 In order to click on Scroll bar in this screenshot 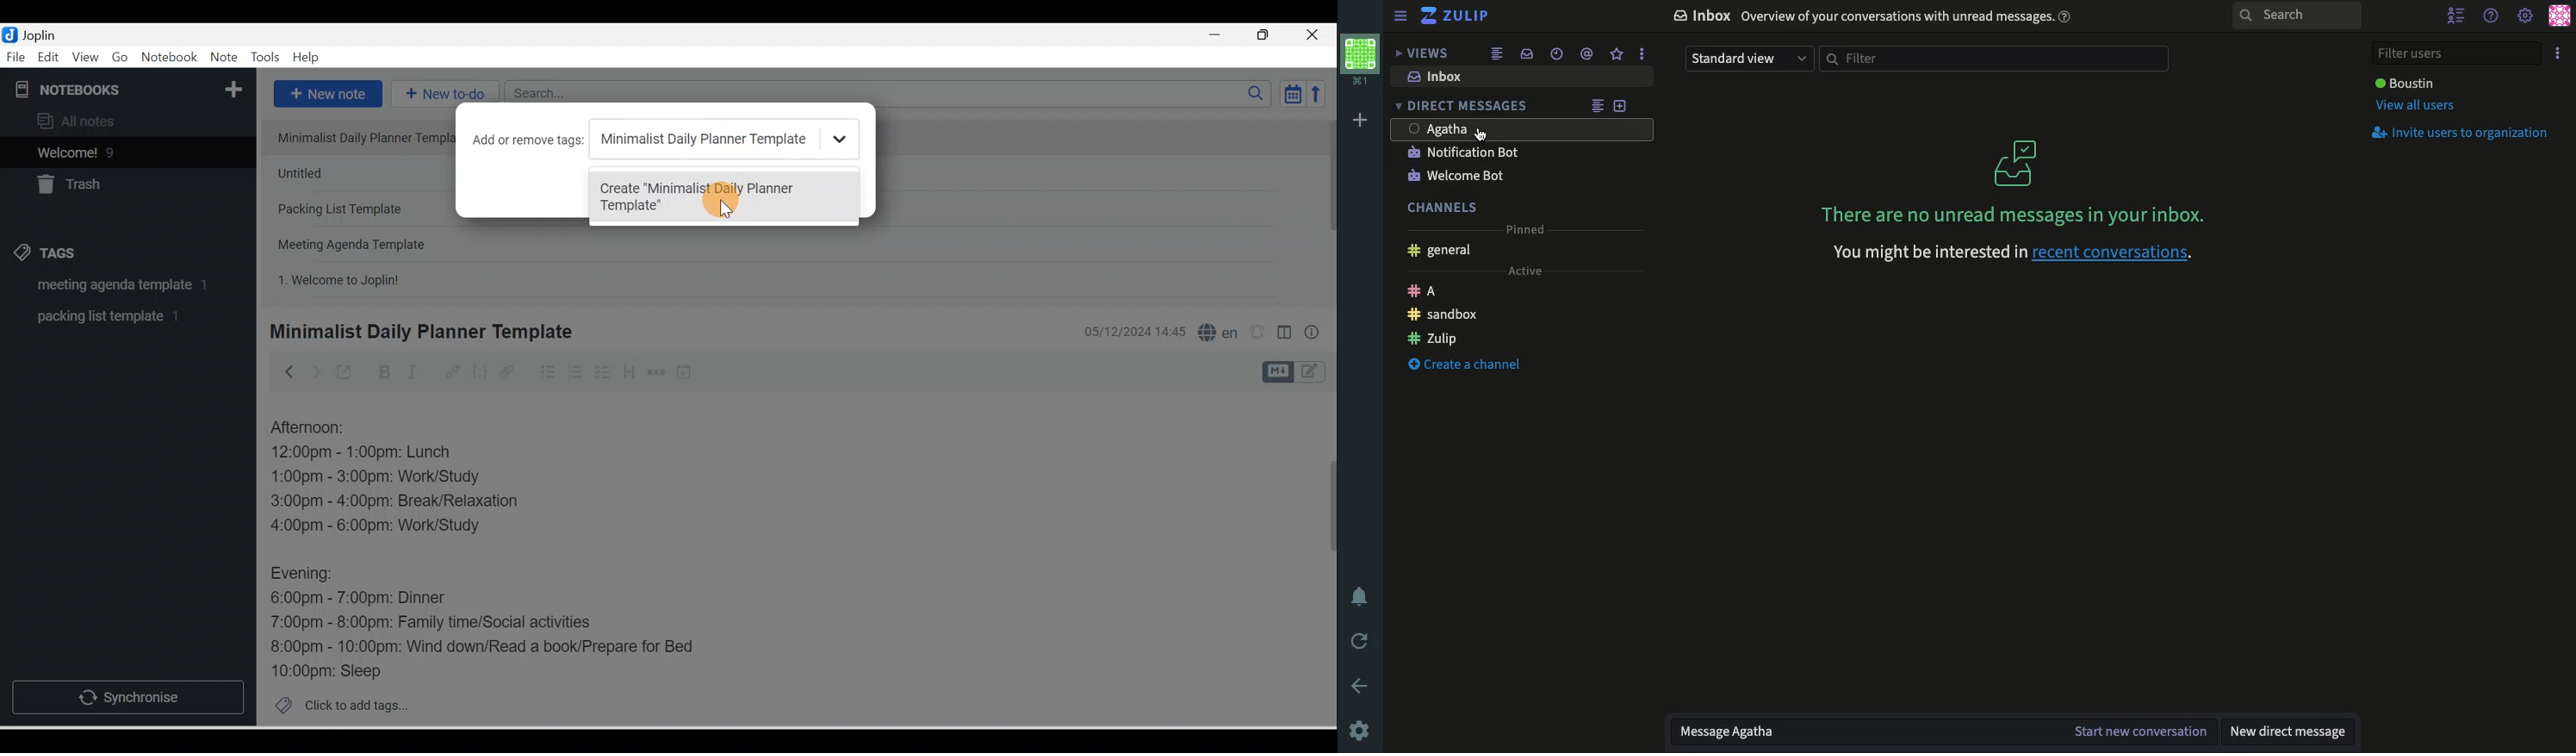, I will do `click(1323, 559)`.